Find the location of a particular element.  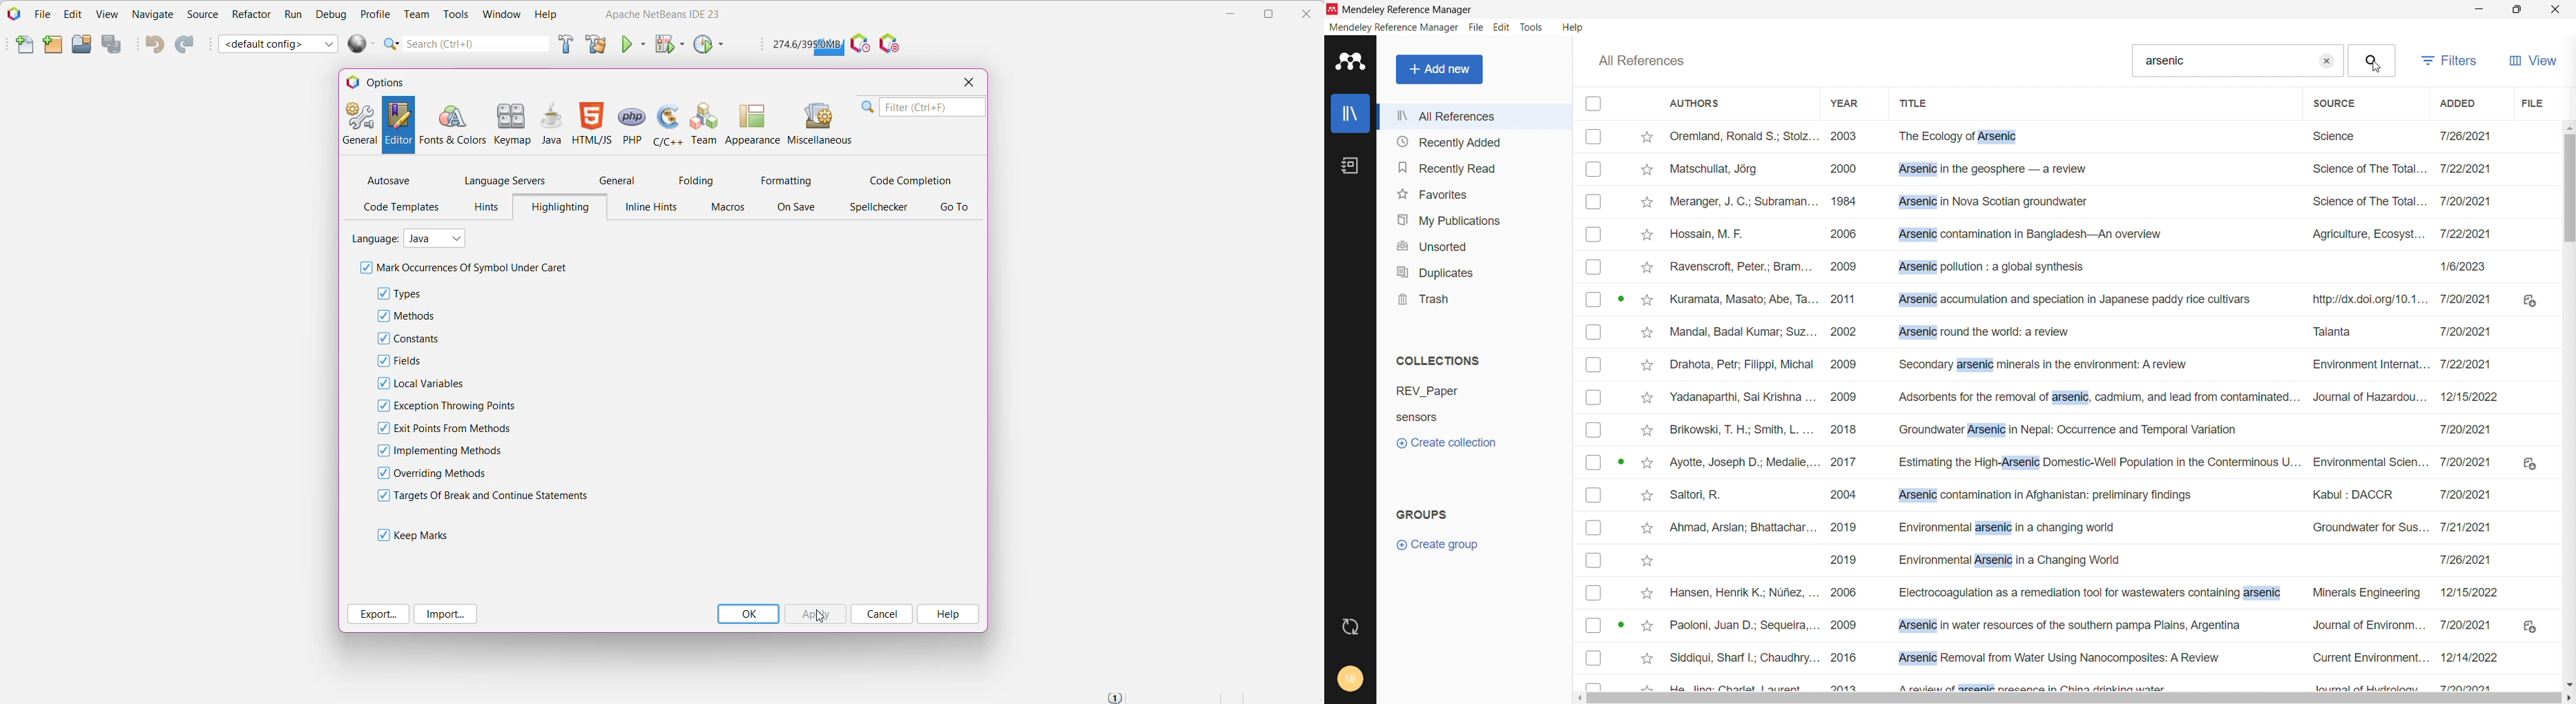

REV_Paper is located at coordinates (1460, 392).